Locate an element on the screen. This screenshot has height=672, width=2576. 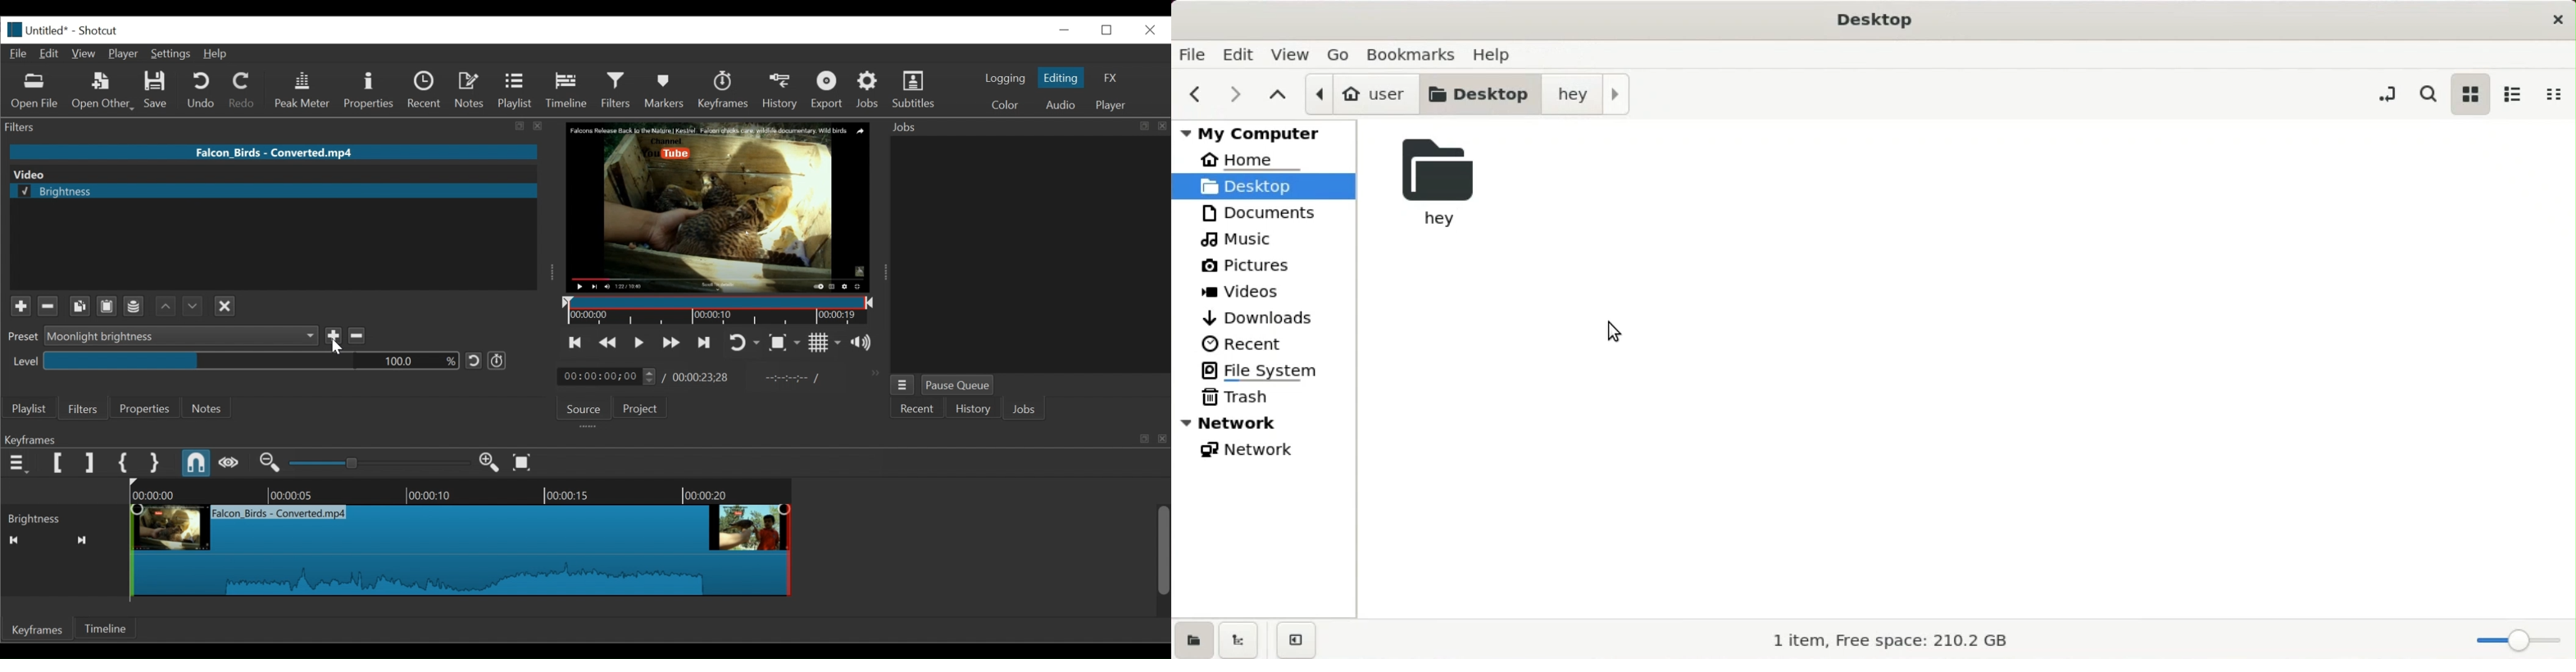
previous is located at coordinates (1196, 93).